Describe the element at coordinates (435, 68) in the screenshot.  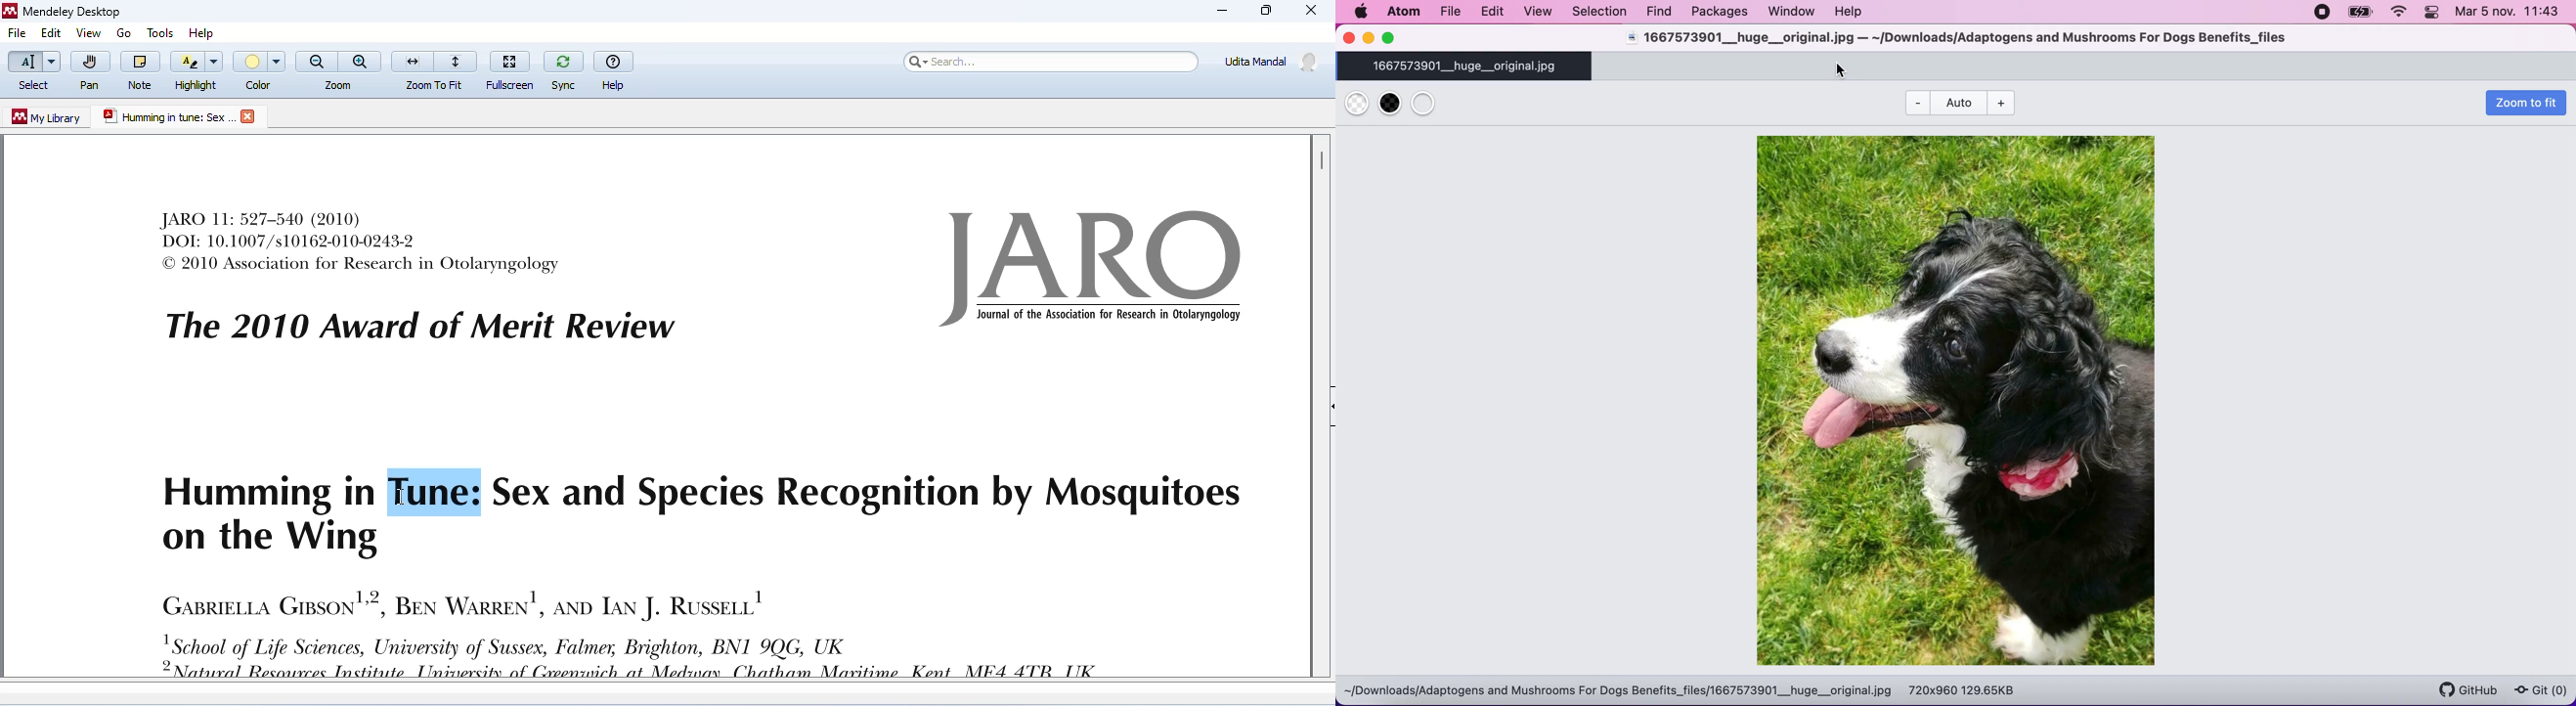
I see `zoom to fit` at that location.